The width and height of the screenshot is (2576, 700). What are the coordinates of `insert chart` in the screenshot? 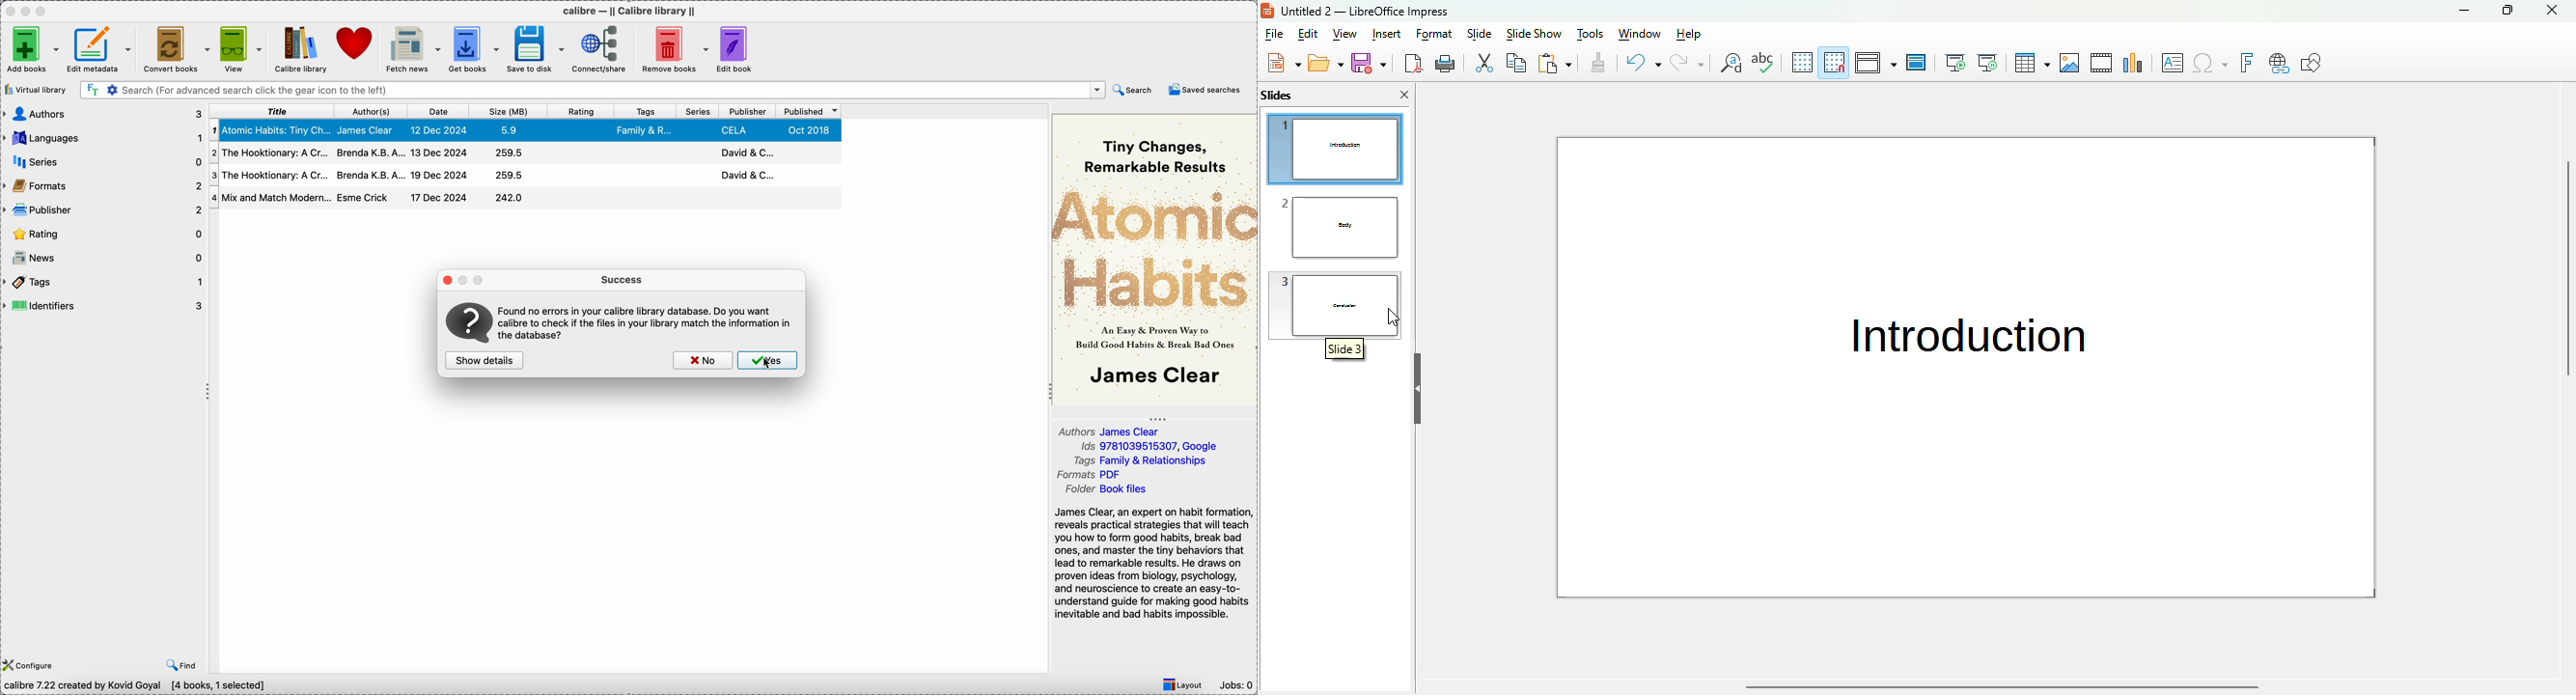 It's located at (2134, 62).